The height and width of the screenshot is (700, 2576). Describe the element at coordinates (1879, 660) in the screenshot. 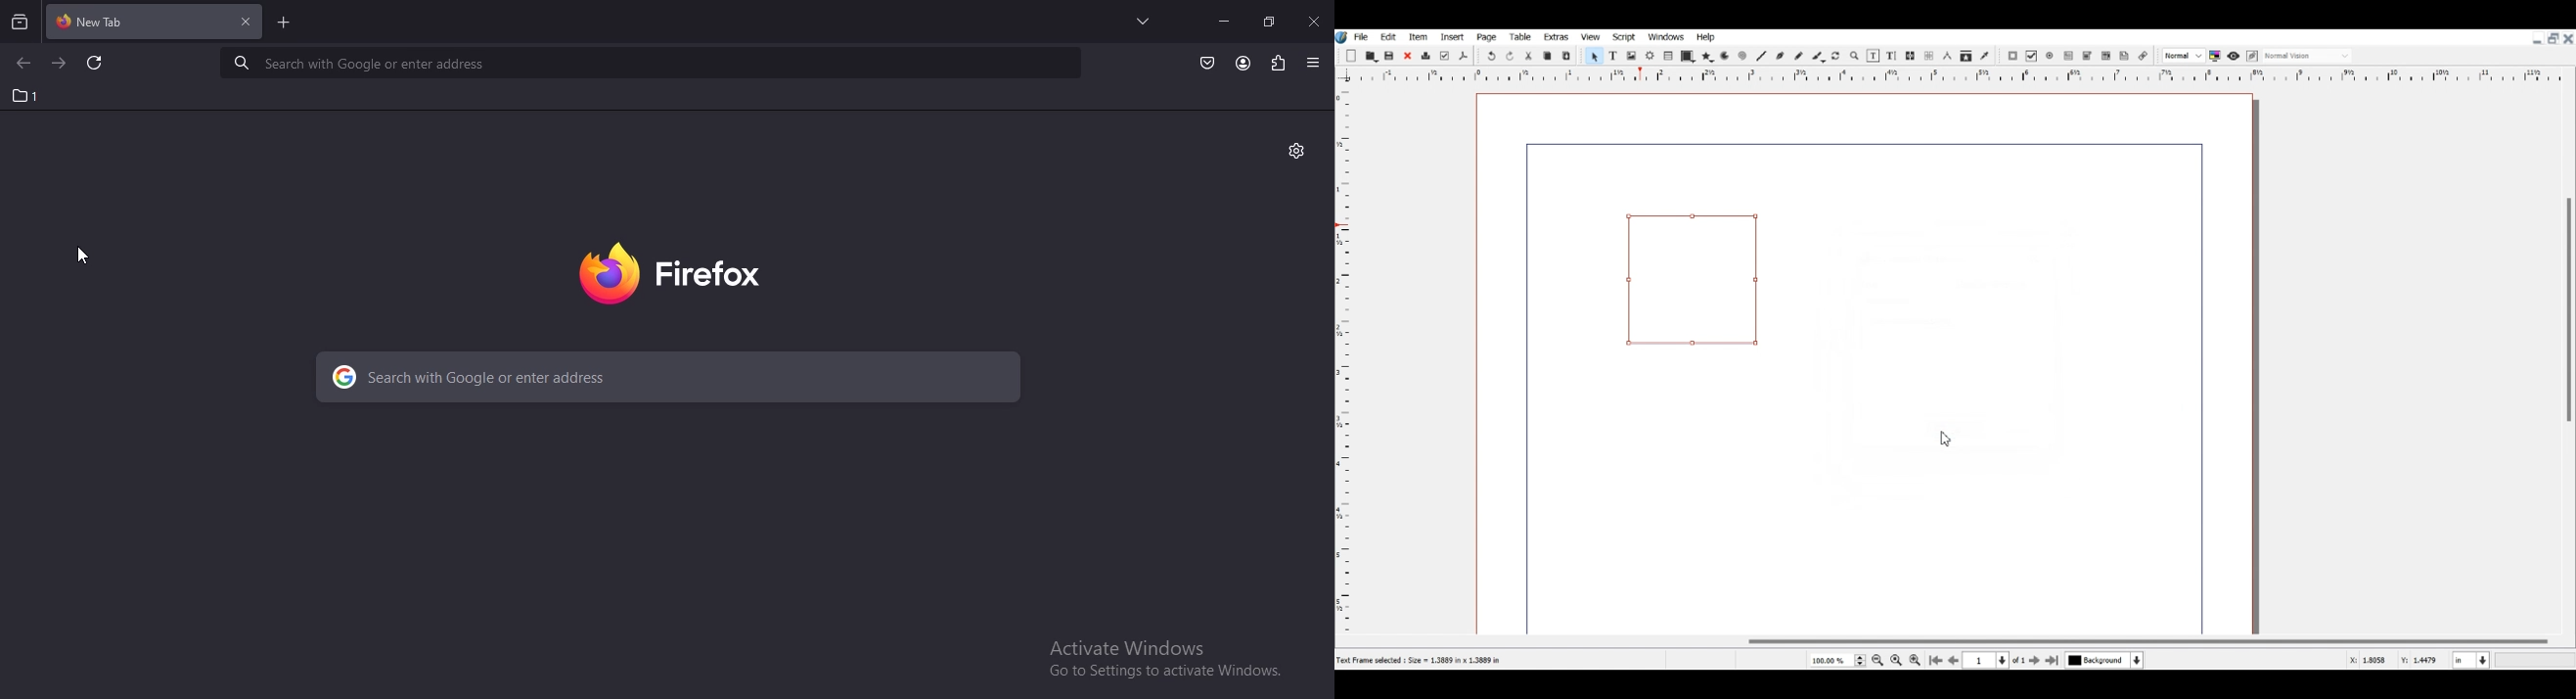

I see `Zoom out` at that location.